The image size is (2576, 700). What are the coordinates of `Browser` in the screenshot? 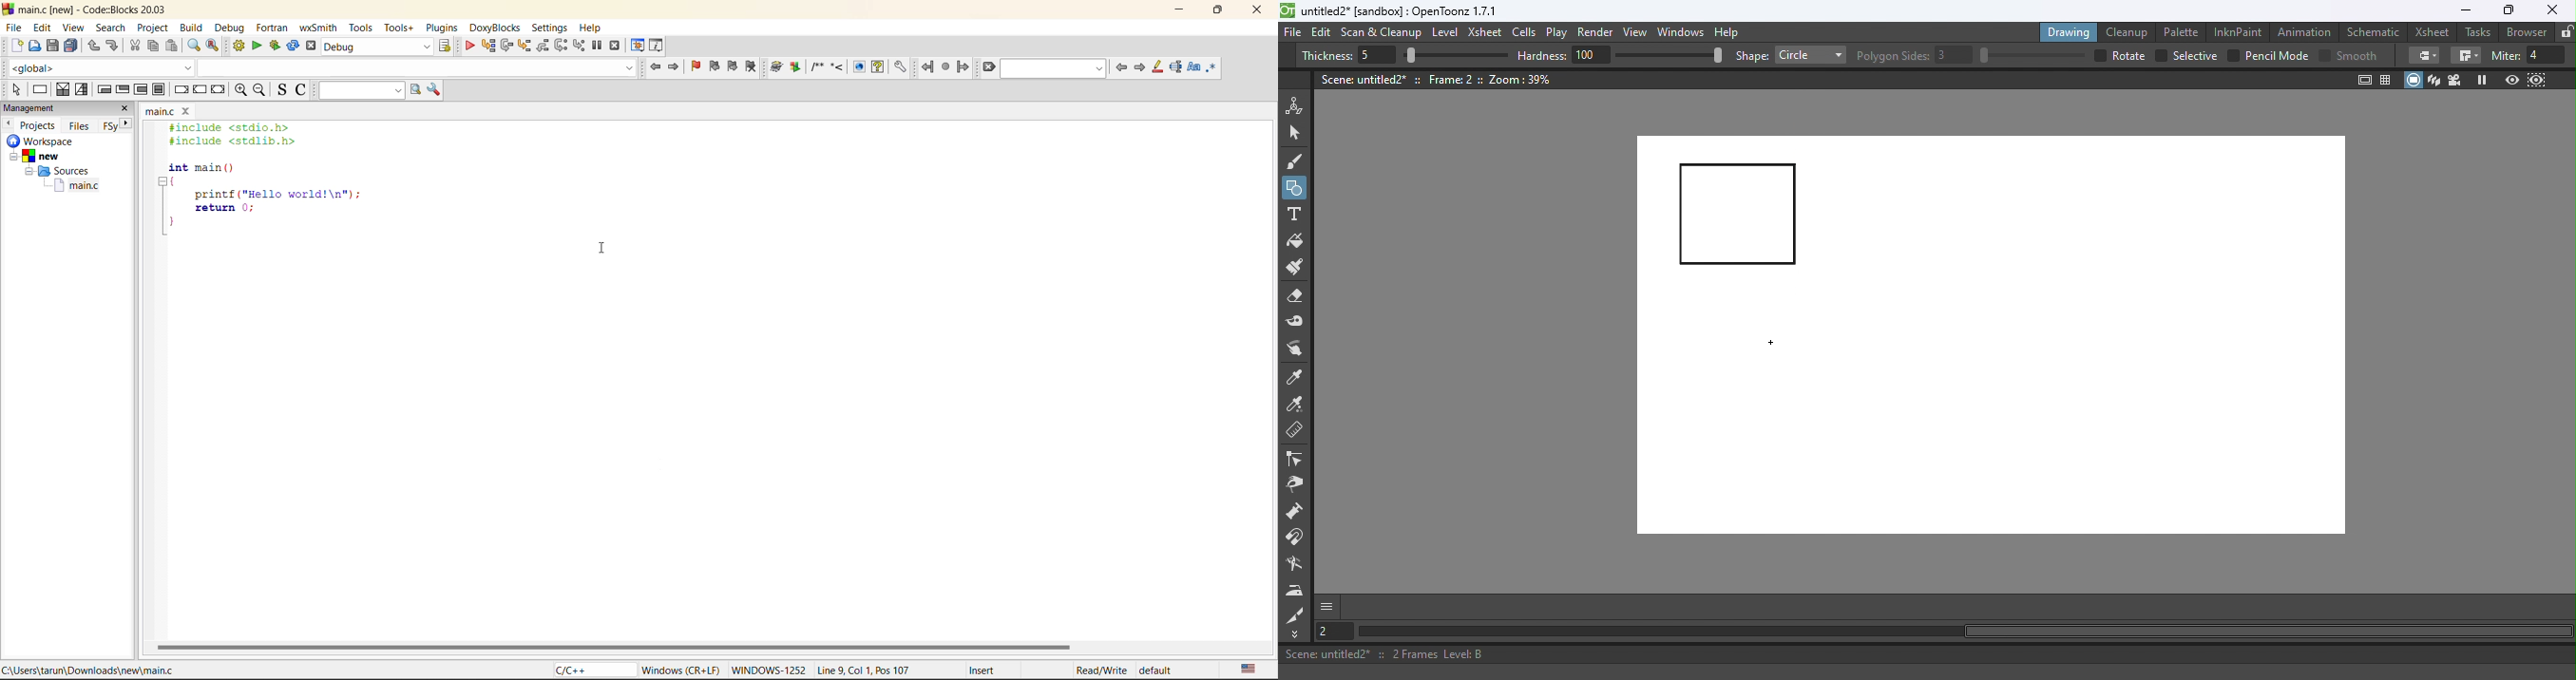 It's located at (2524, 31).